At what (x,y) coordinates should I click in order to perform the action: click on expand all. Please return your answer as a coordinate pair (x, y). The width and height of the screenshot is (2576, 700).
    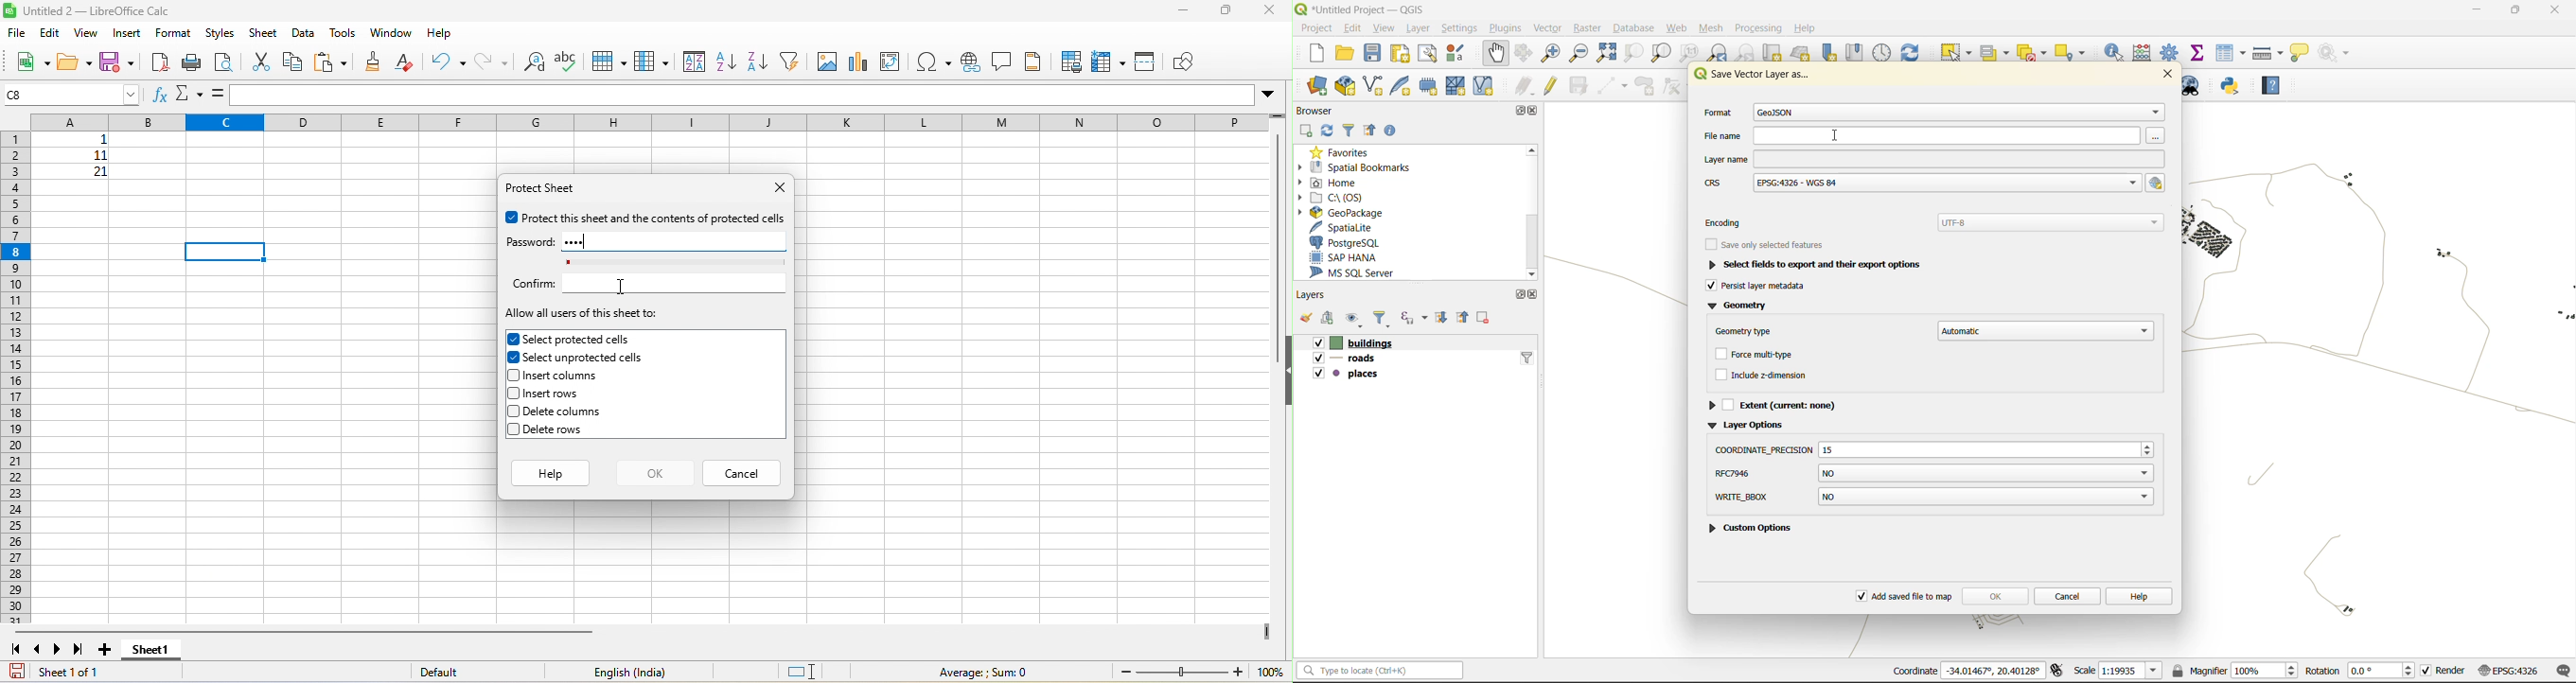
    Looking at the image, I should click on (1445, 318).